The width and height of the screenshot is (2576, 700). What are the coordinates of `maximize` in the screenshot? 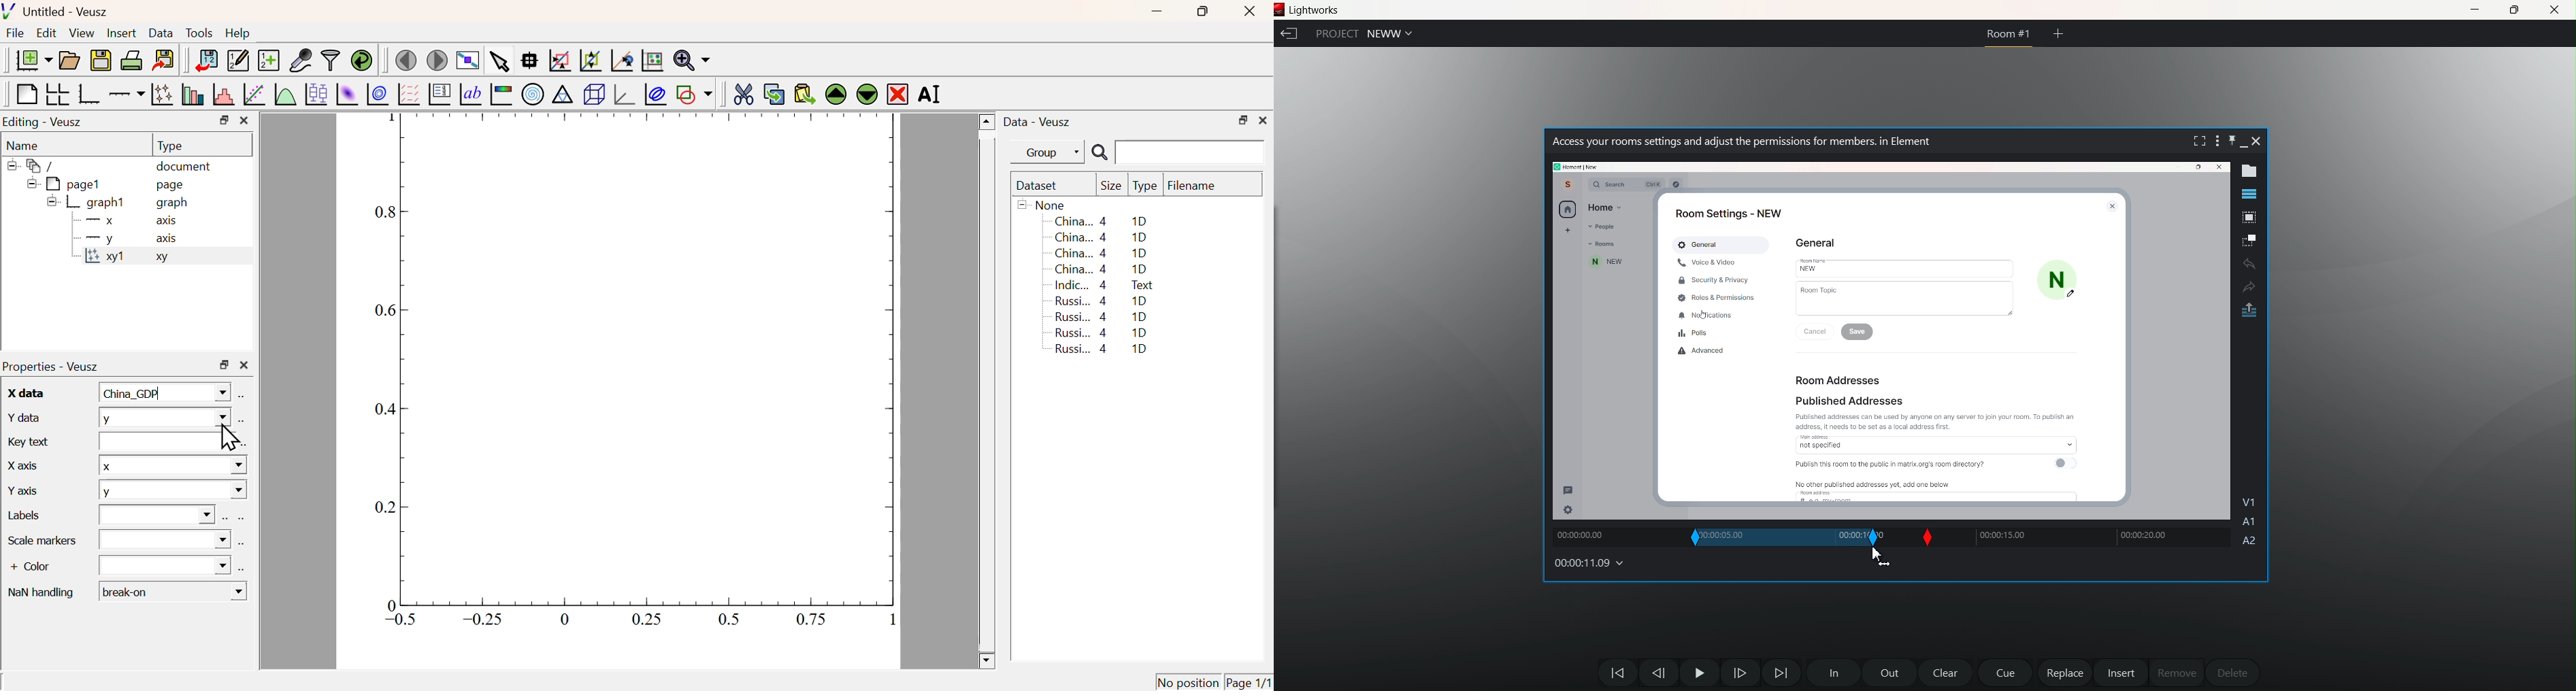 It's located at (2513, 10).